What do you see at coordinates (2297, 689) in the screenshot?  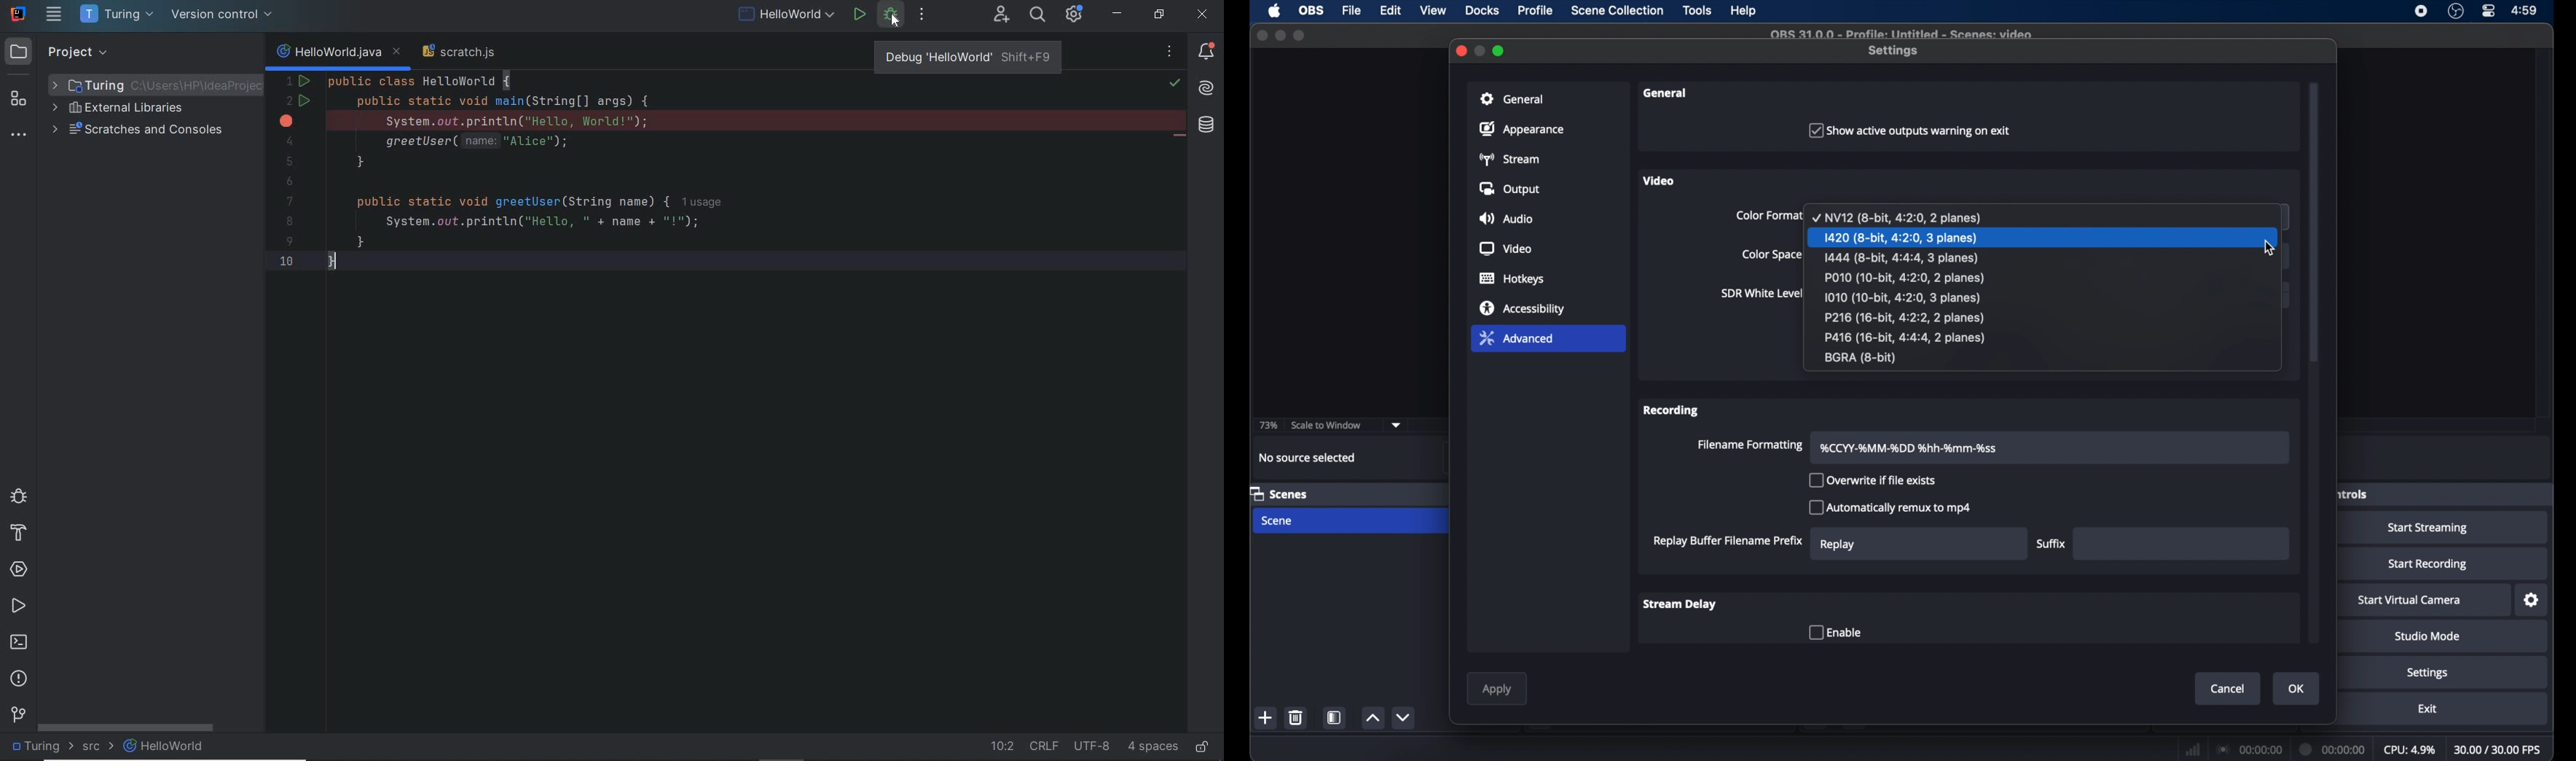 I see `ok` at bounding box center [2297, 689].